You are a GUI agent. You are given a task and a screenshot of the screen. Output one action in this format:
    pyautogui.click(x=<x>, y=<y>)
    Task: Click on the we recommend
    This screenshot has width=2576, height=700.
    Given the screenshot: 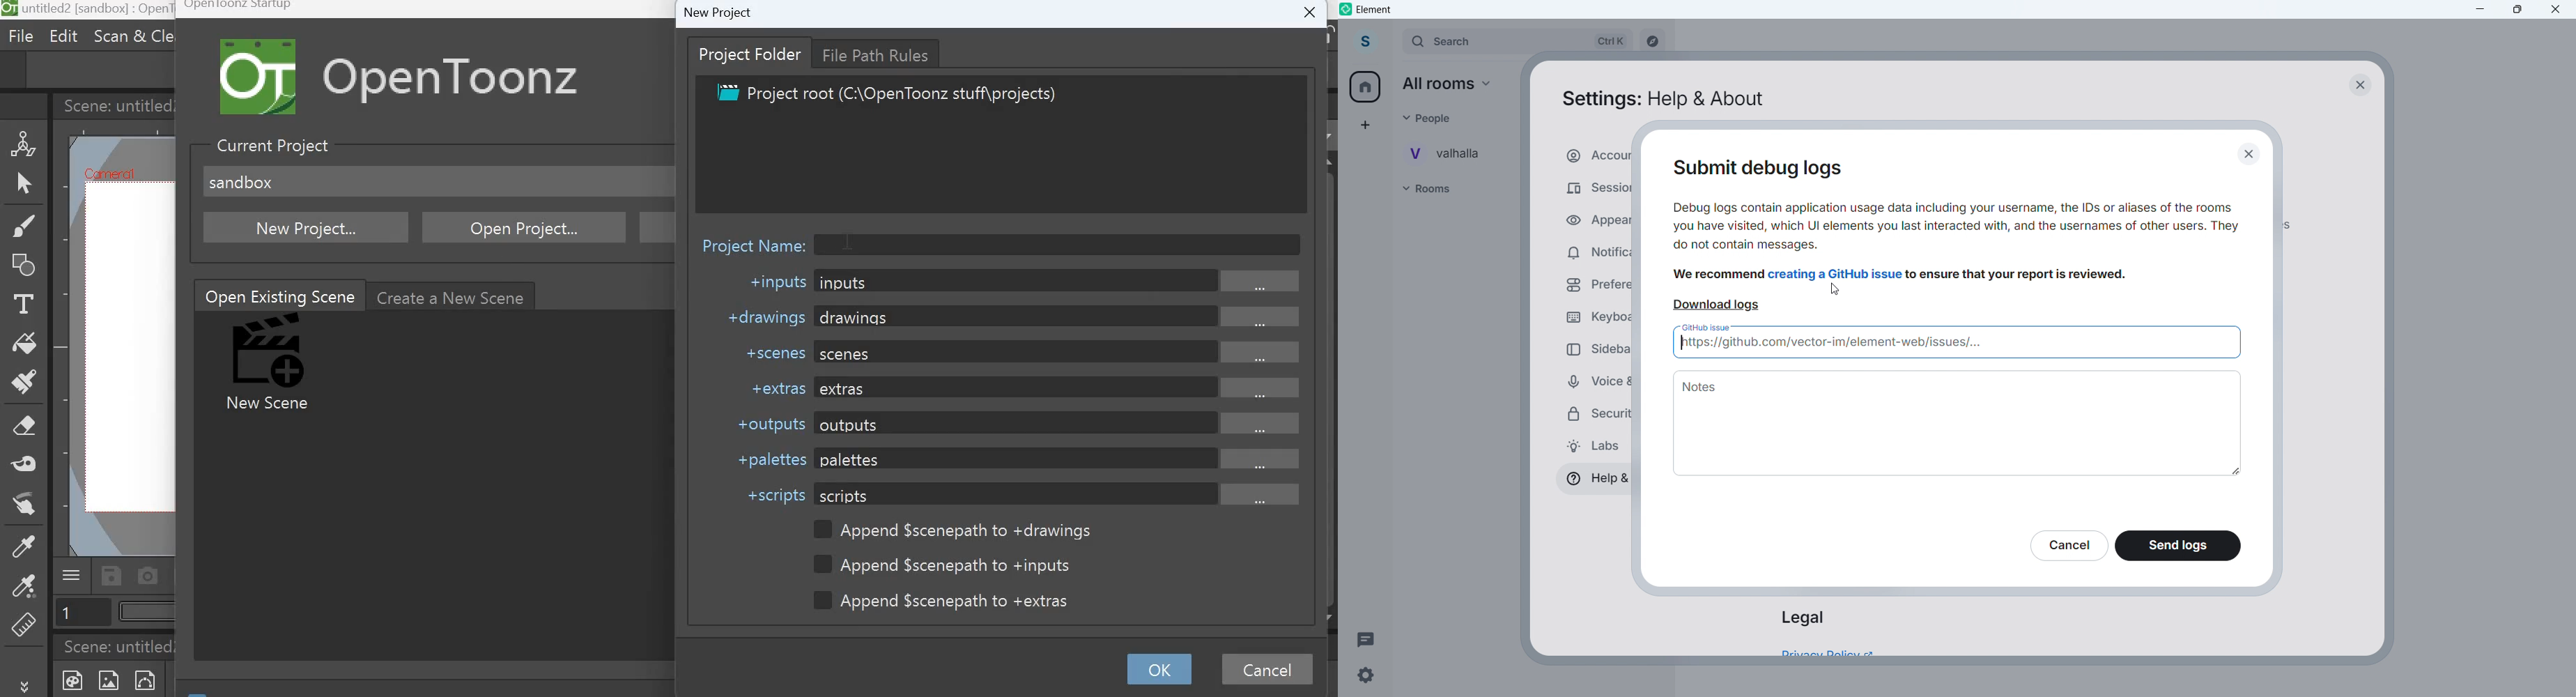 What is the action you would take?
    pyautogui.click(x=1720, y=275)
    